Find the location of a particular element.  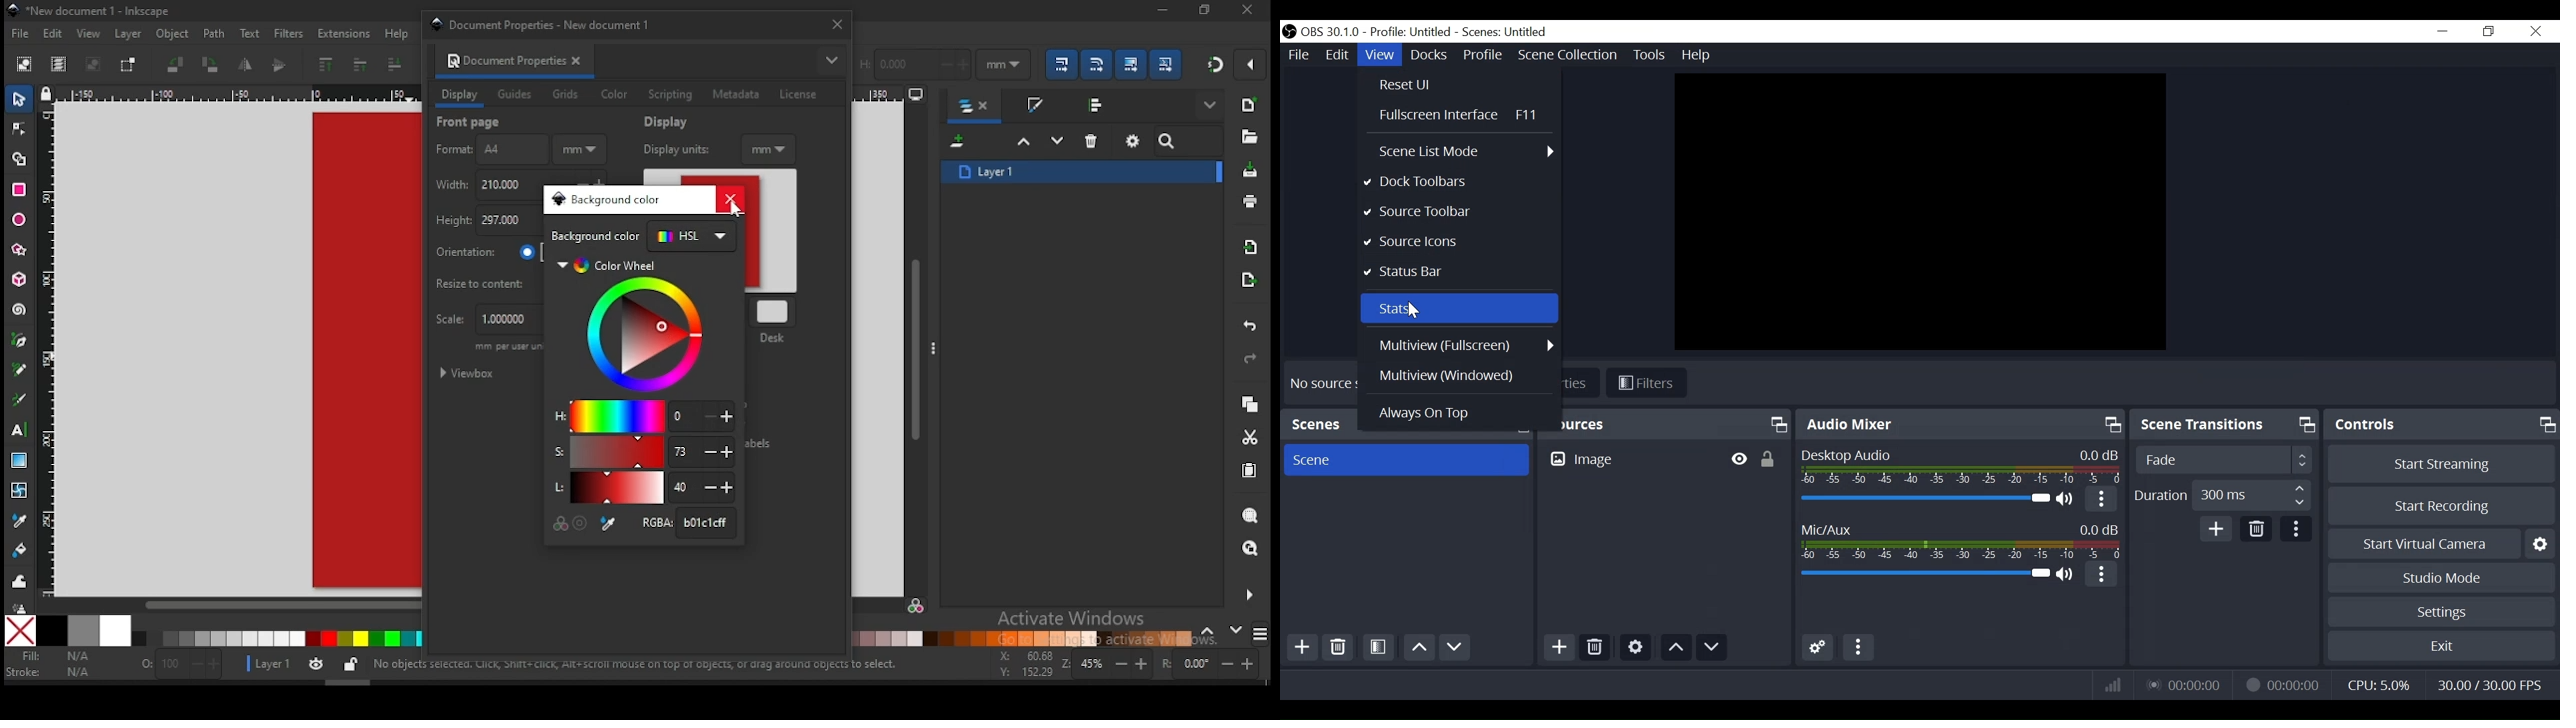

pen tool is located at coordinates (20, 341).